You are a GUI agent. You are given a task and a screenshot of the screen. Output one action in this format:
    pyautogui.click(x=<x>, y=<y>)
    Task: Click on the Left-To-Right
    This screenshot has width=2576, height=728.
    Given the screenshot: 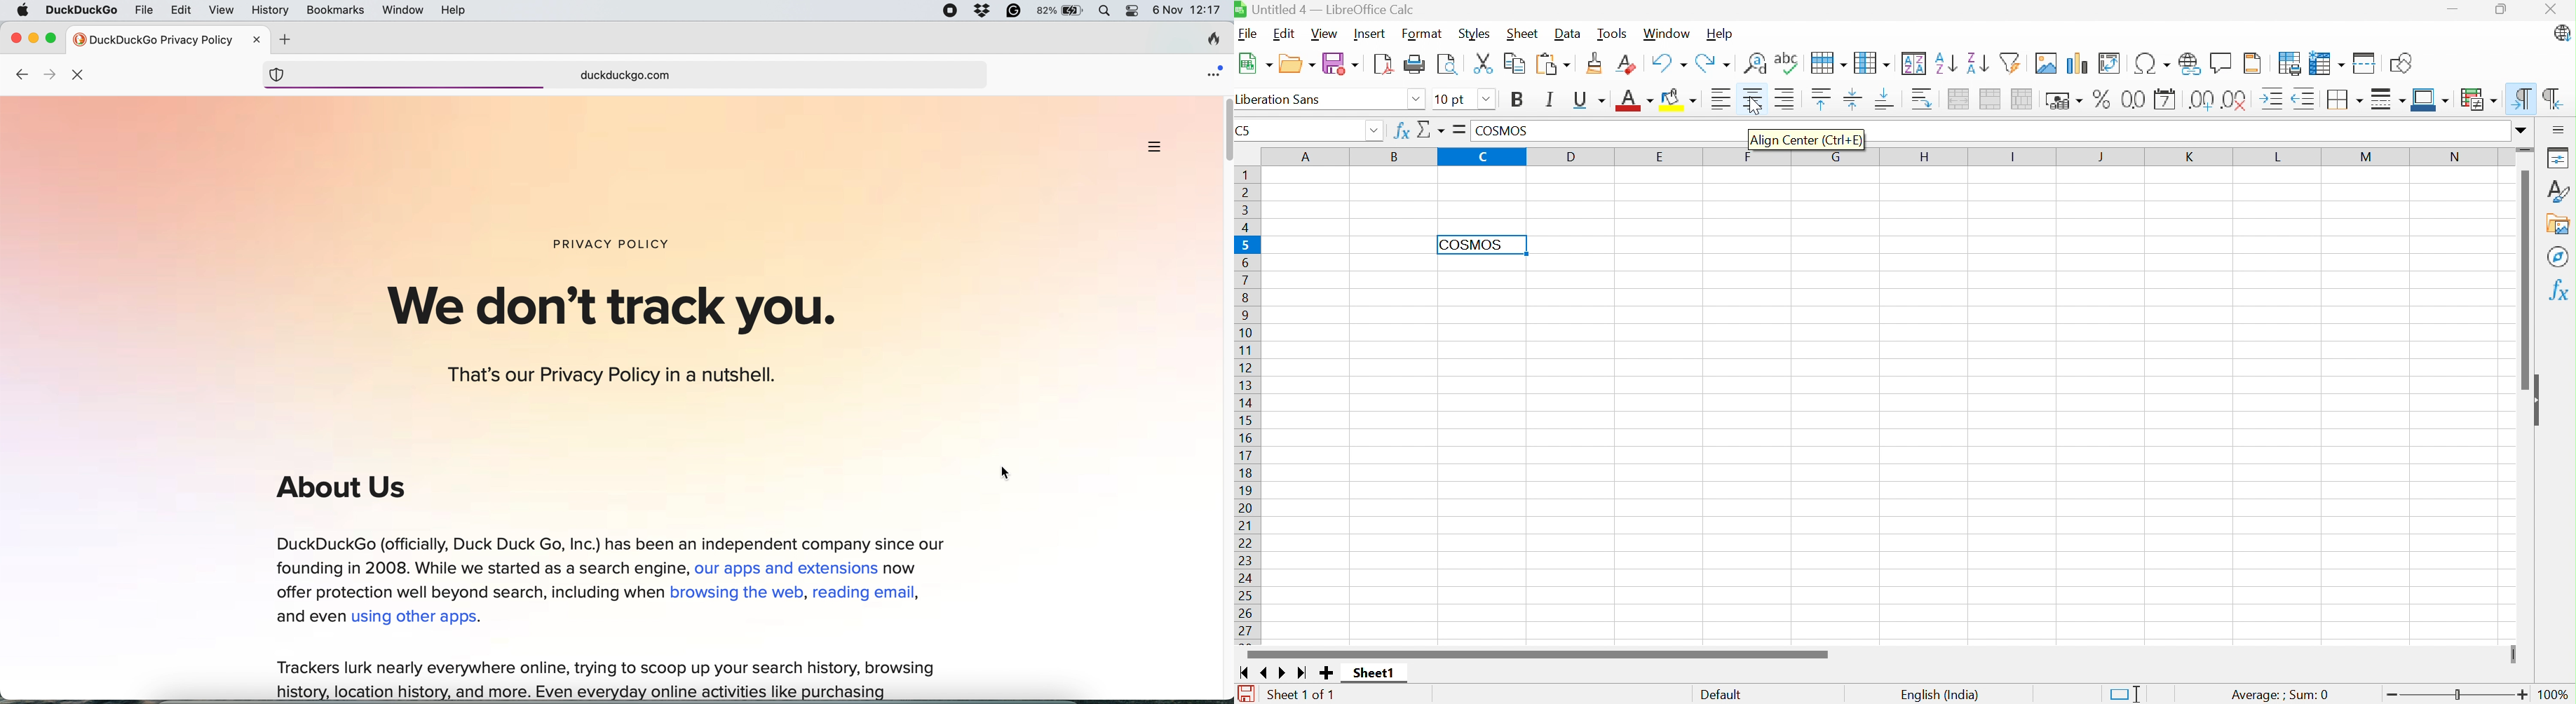 What is the action you would take?
    pyautogui.click(x=2519, y=97)
    